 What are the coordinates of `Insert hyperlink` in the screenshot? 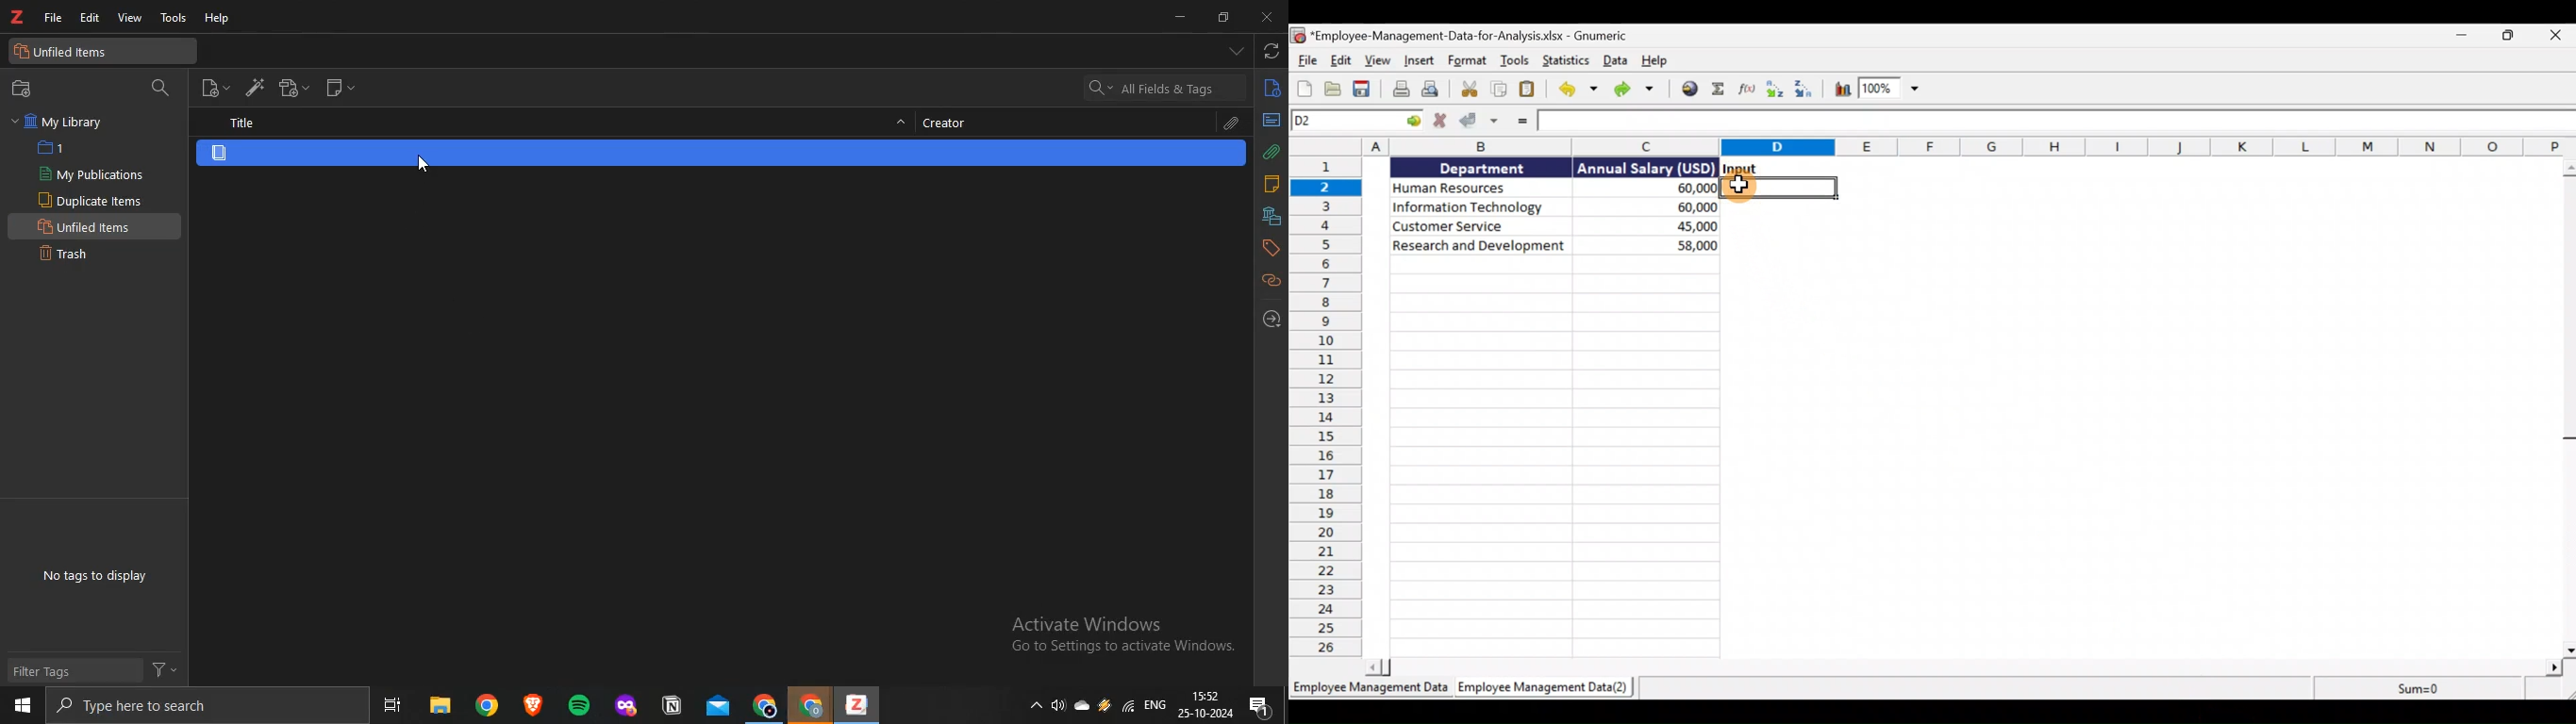 It's located at (1689, 90).